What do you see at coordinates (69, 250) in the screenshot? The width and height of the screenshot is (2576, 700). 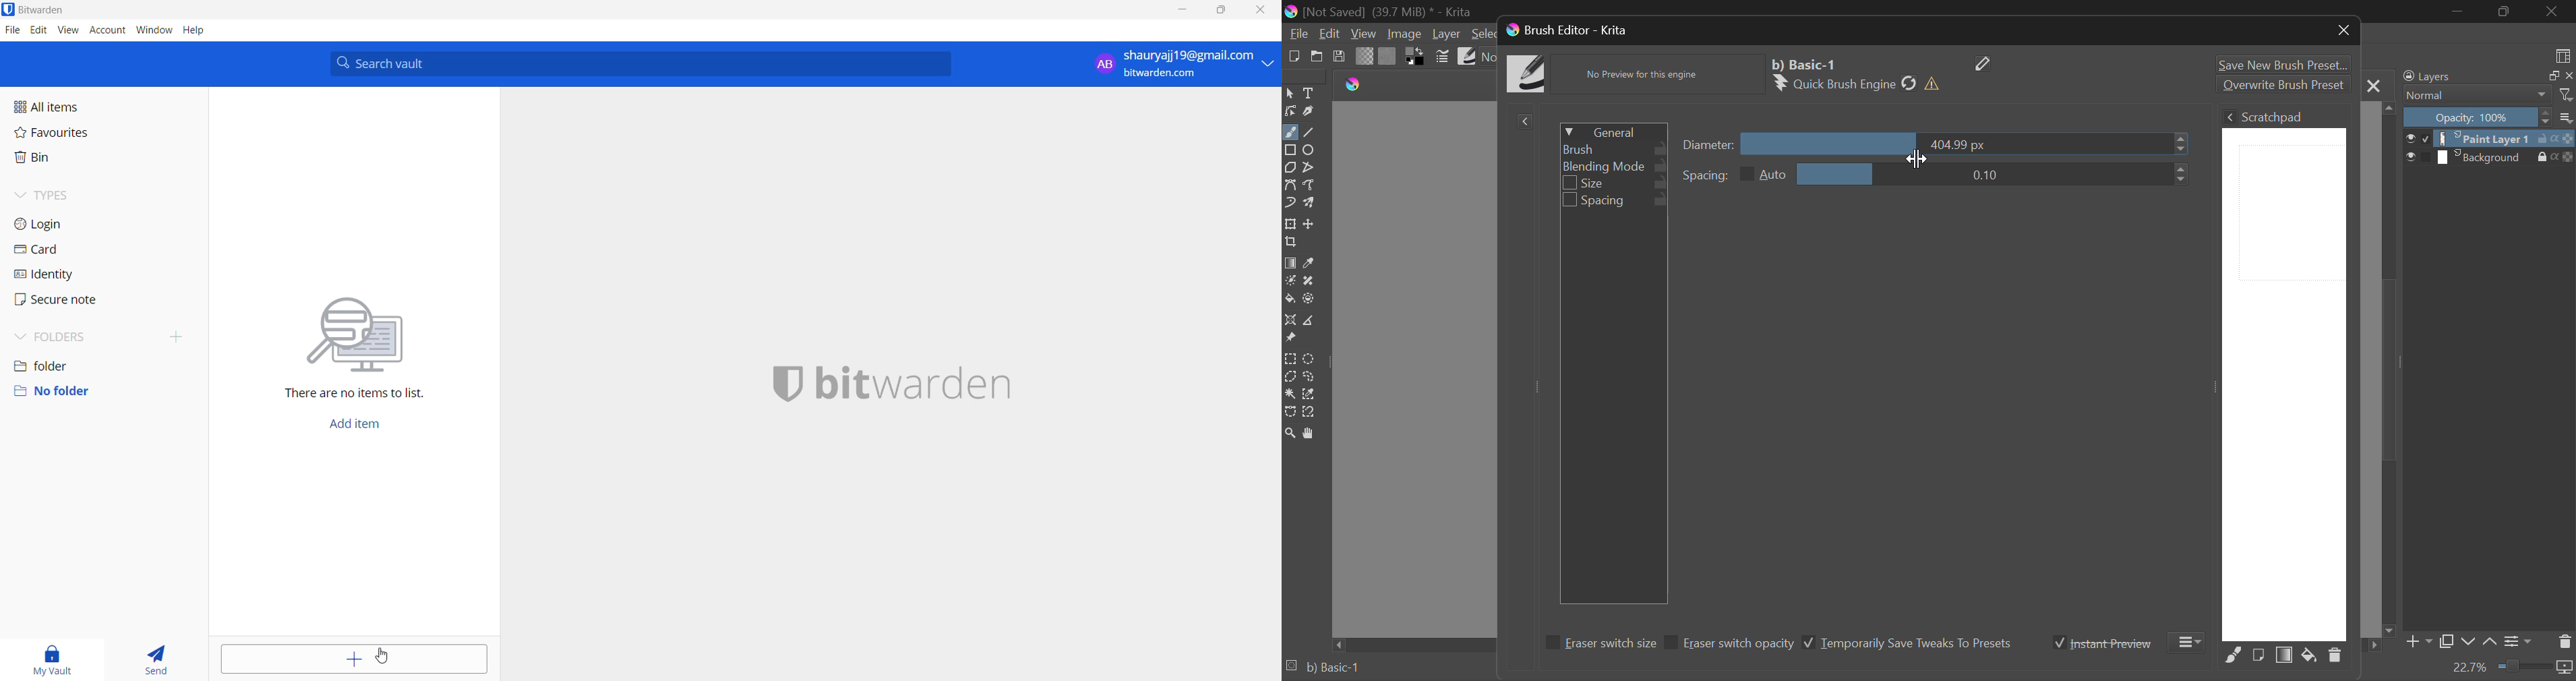 I see `card` at bounding box center [69, 250].